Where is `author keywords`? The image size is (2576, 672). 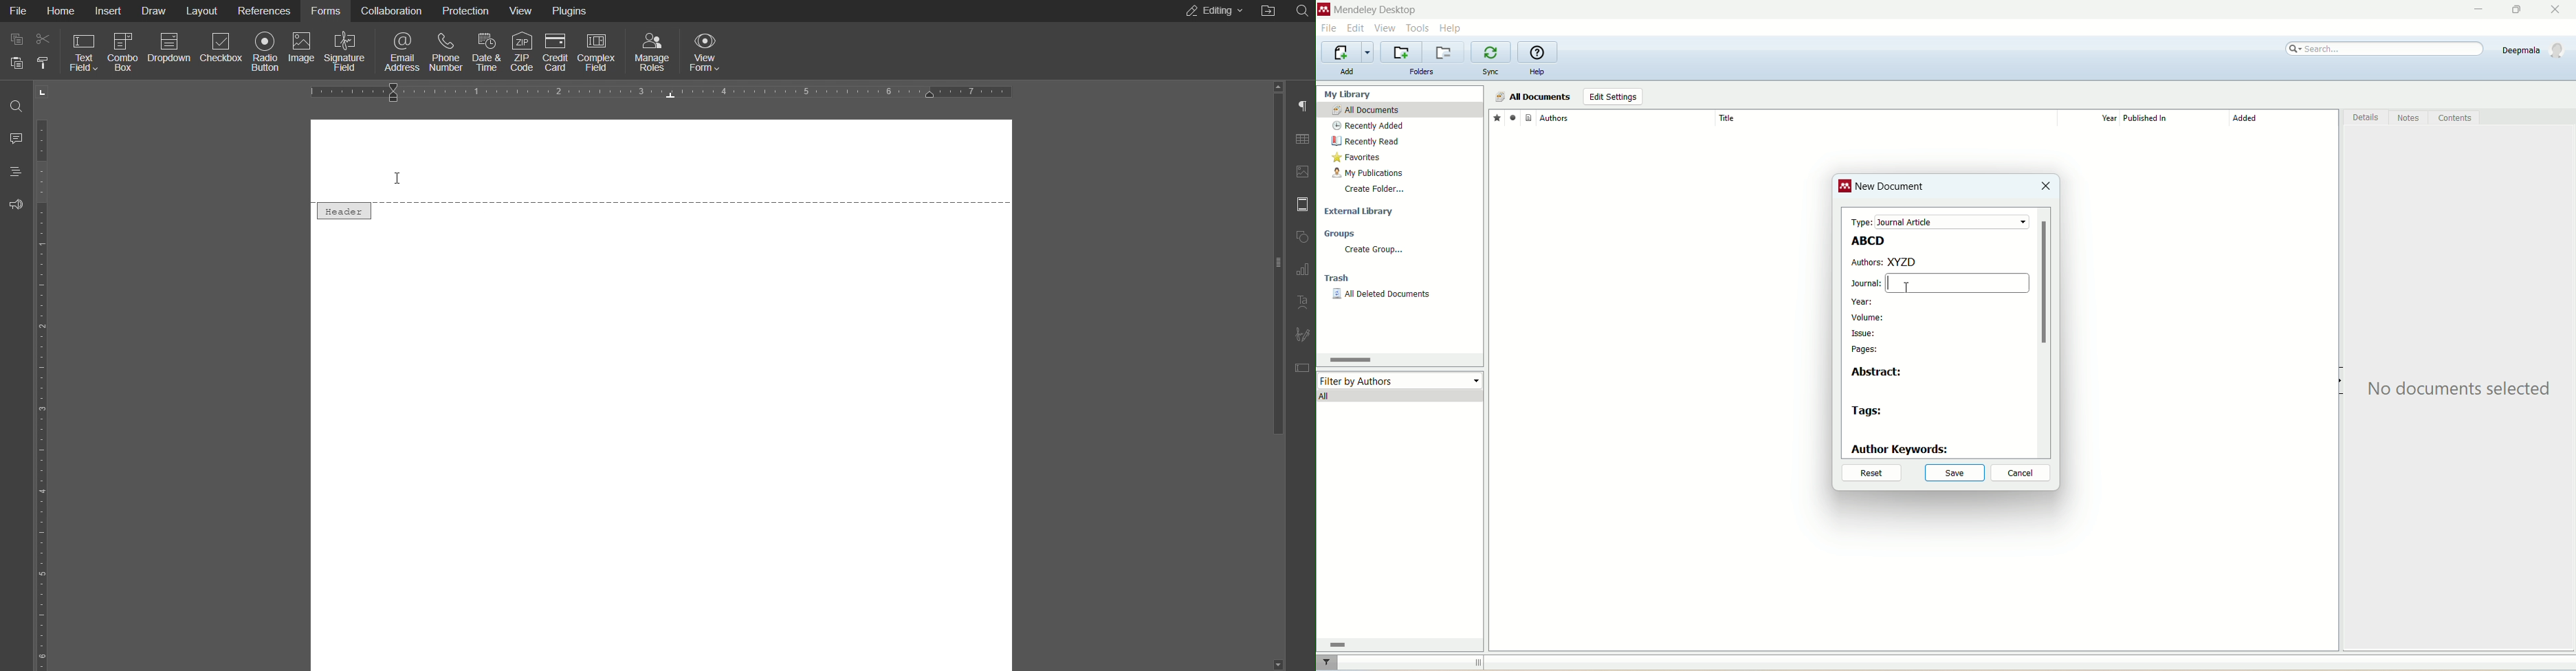
author keywords is located at coordinates (1901, 450).